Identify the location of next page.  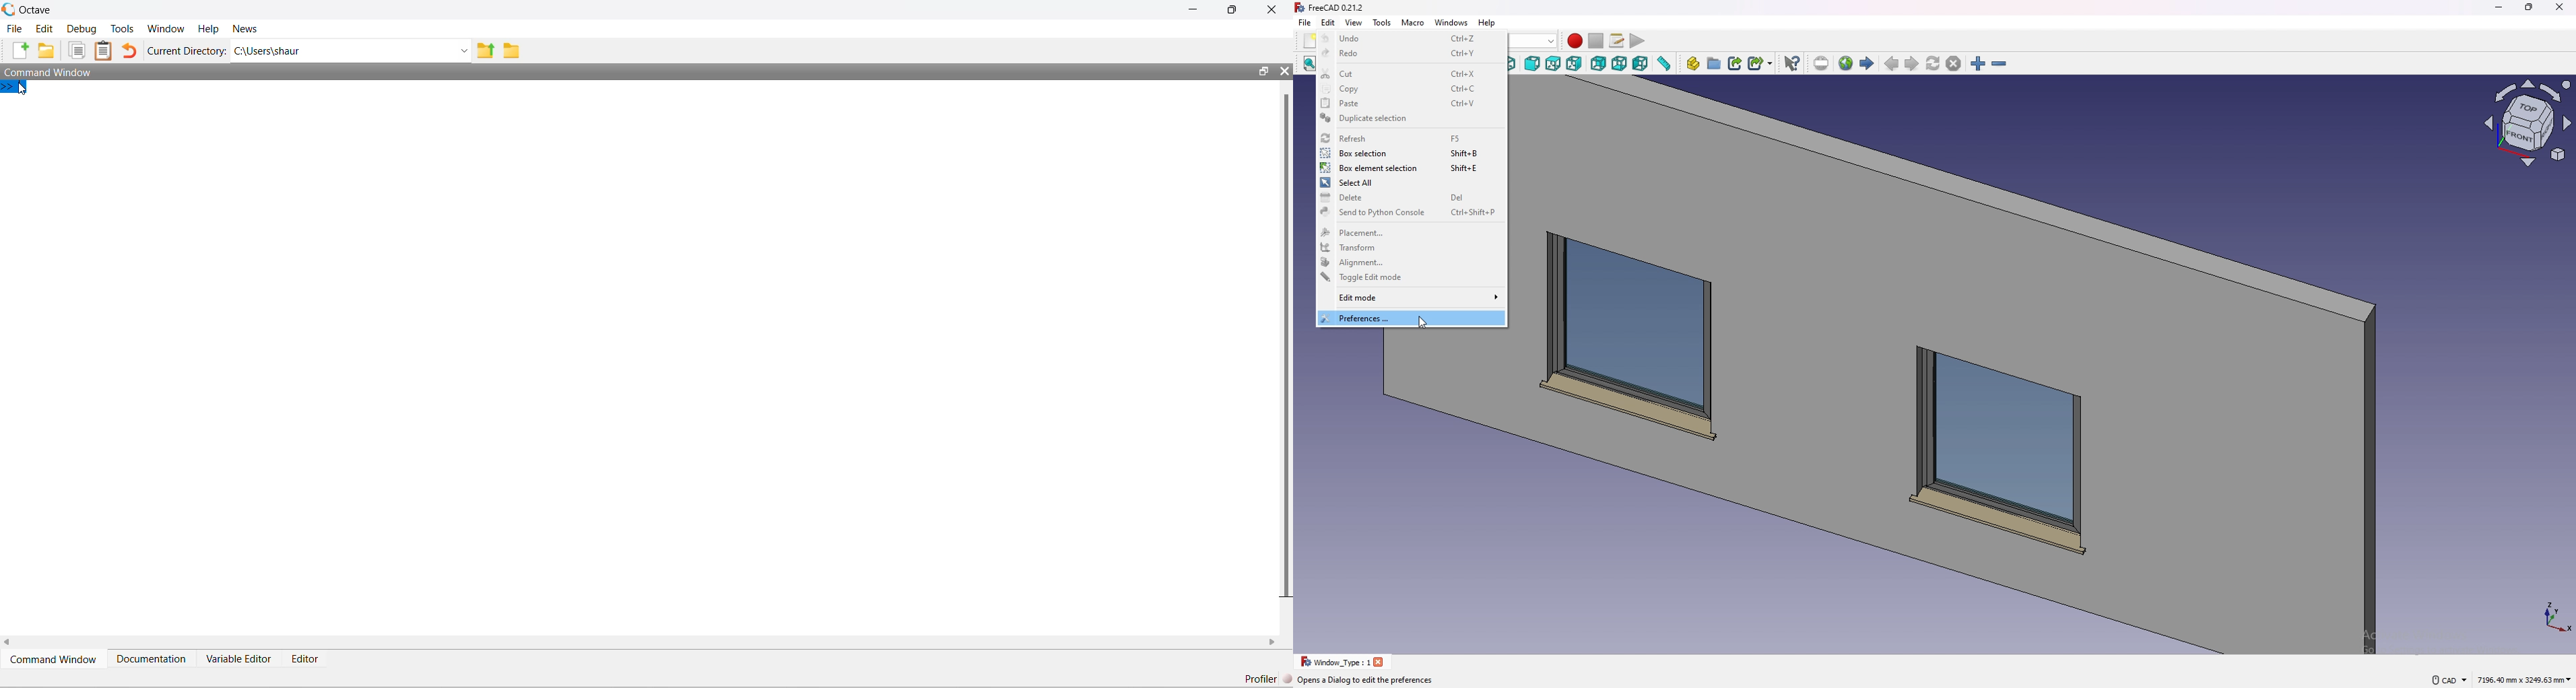
(1912, 65).